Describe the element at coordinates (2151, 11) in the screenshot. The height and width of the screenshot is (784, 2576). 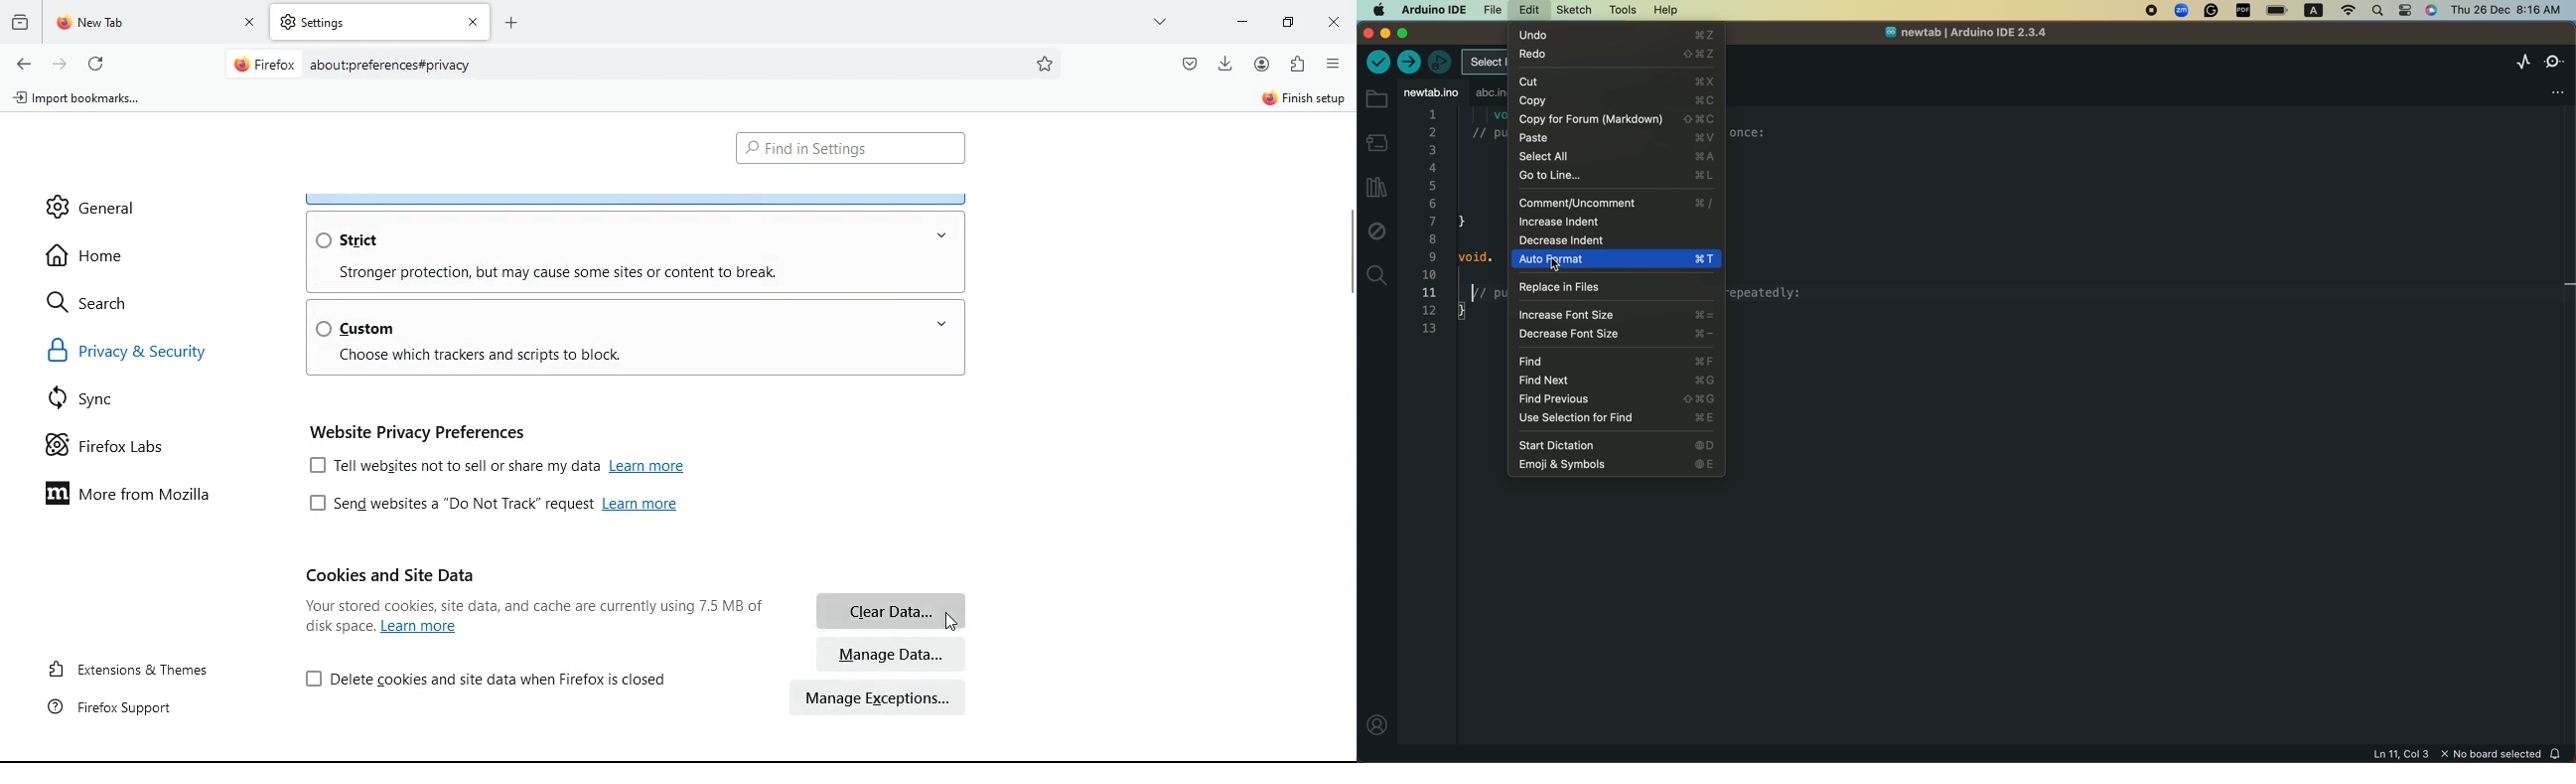
I see `n` at that location.